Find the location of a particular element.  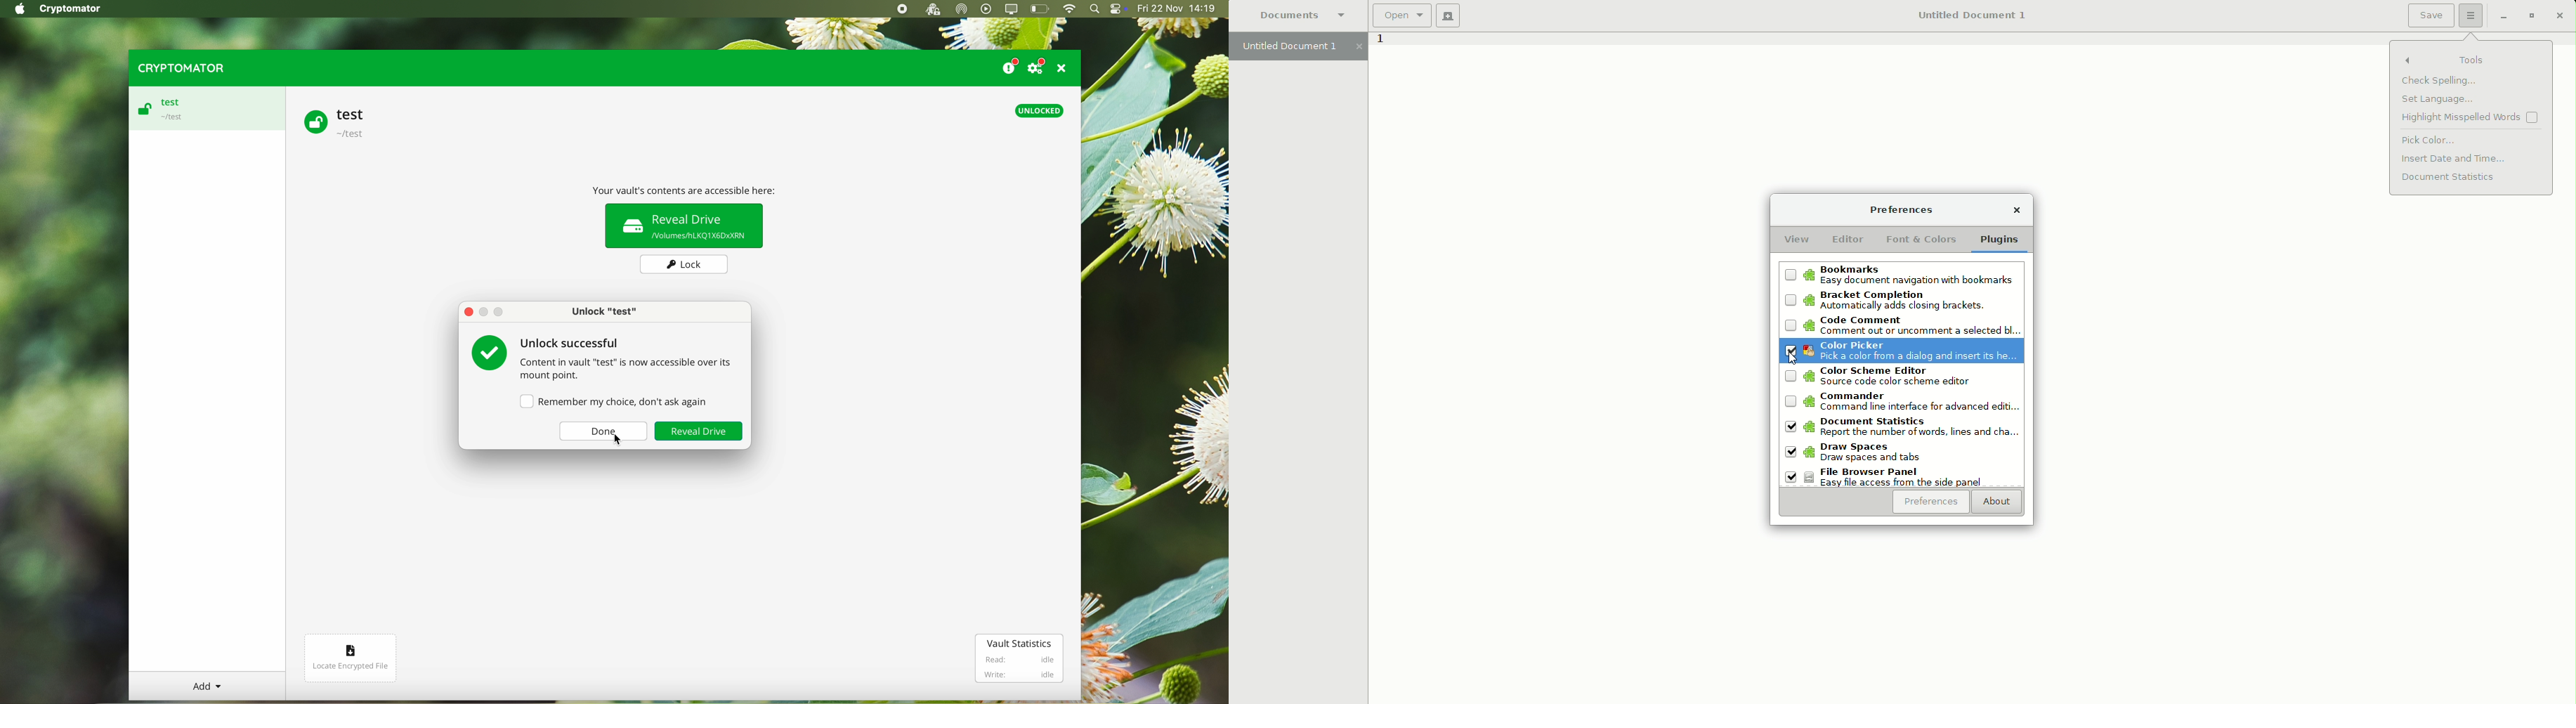

Preferences is located at coordinates (1901, 209).